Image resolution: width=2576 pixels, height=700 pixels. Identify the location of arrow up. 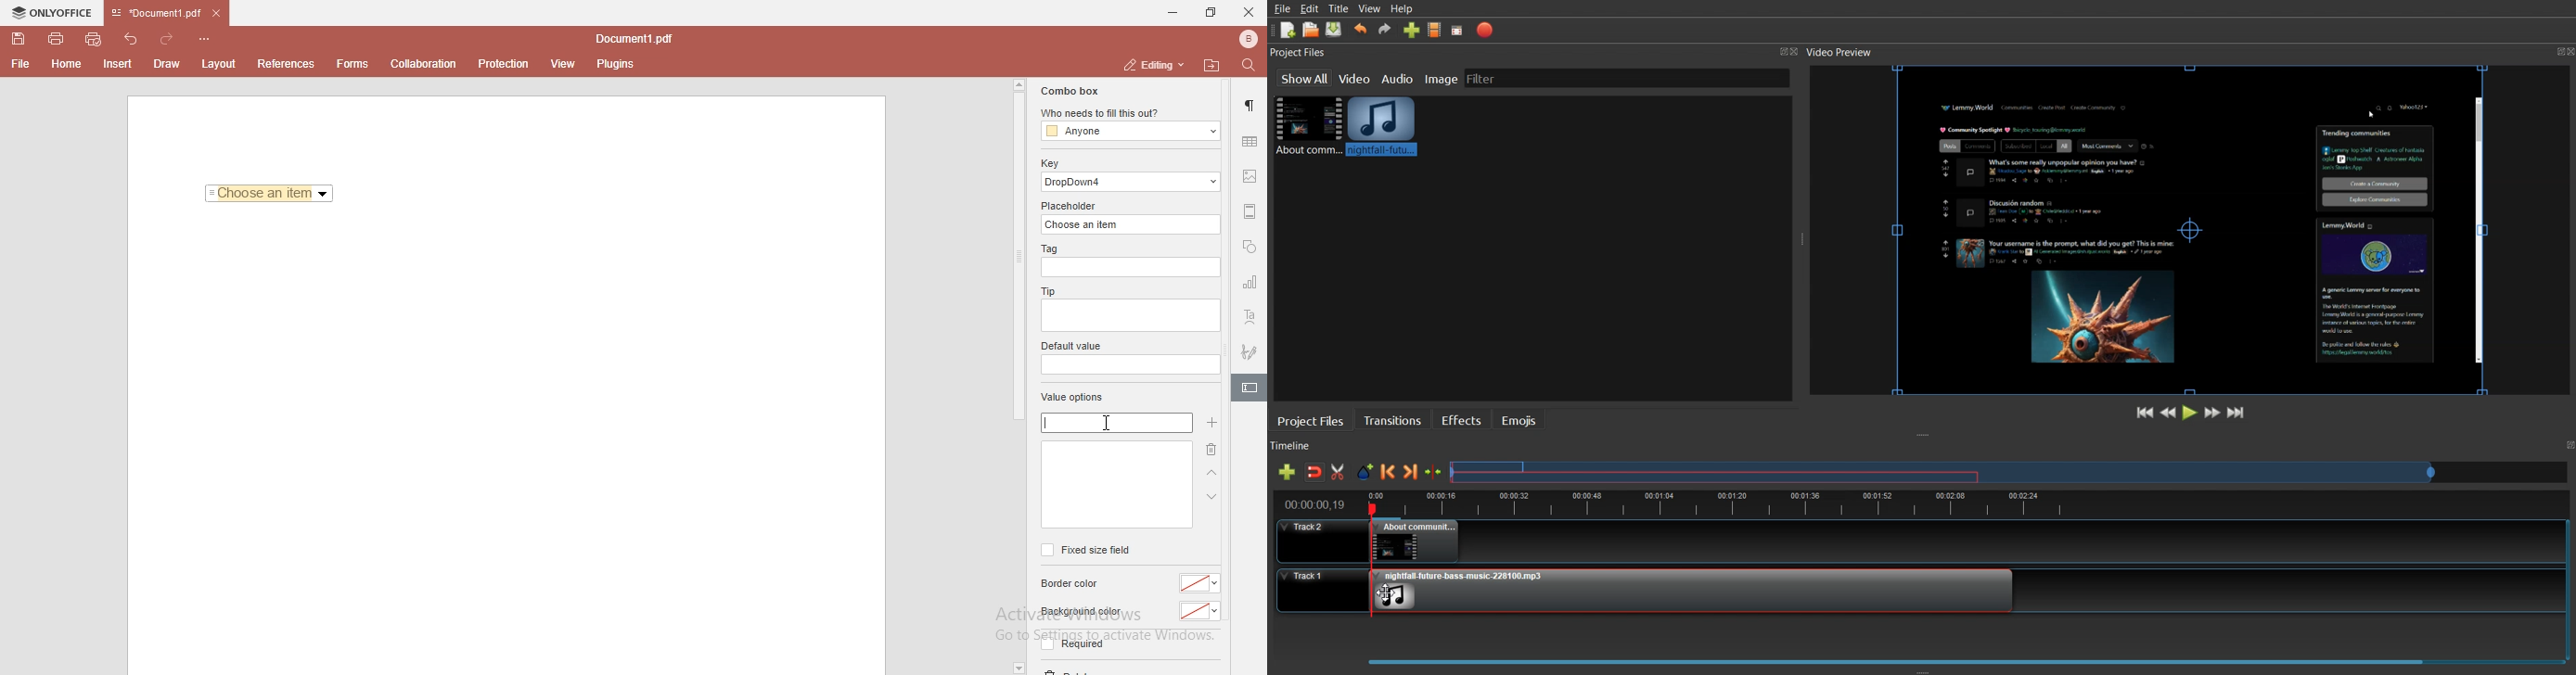
(1212, 474).